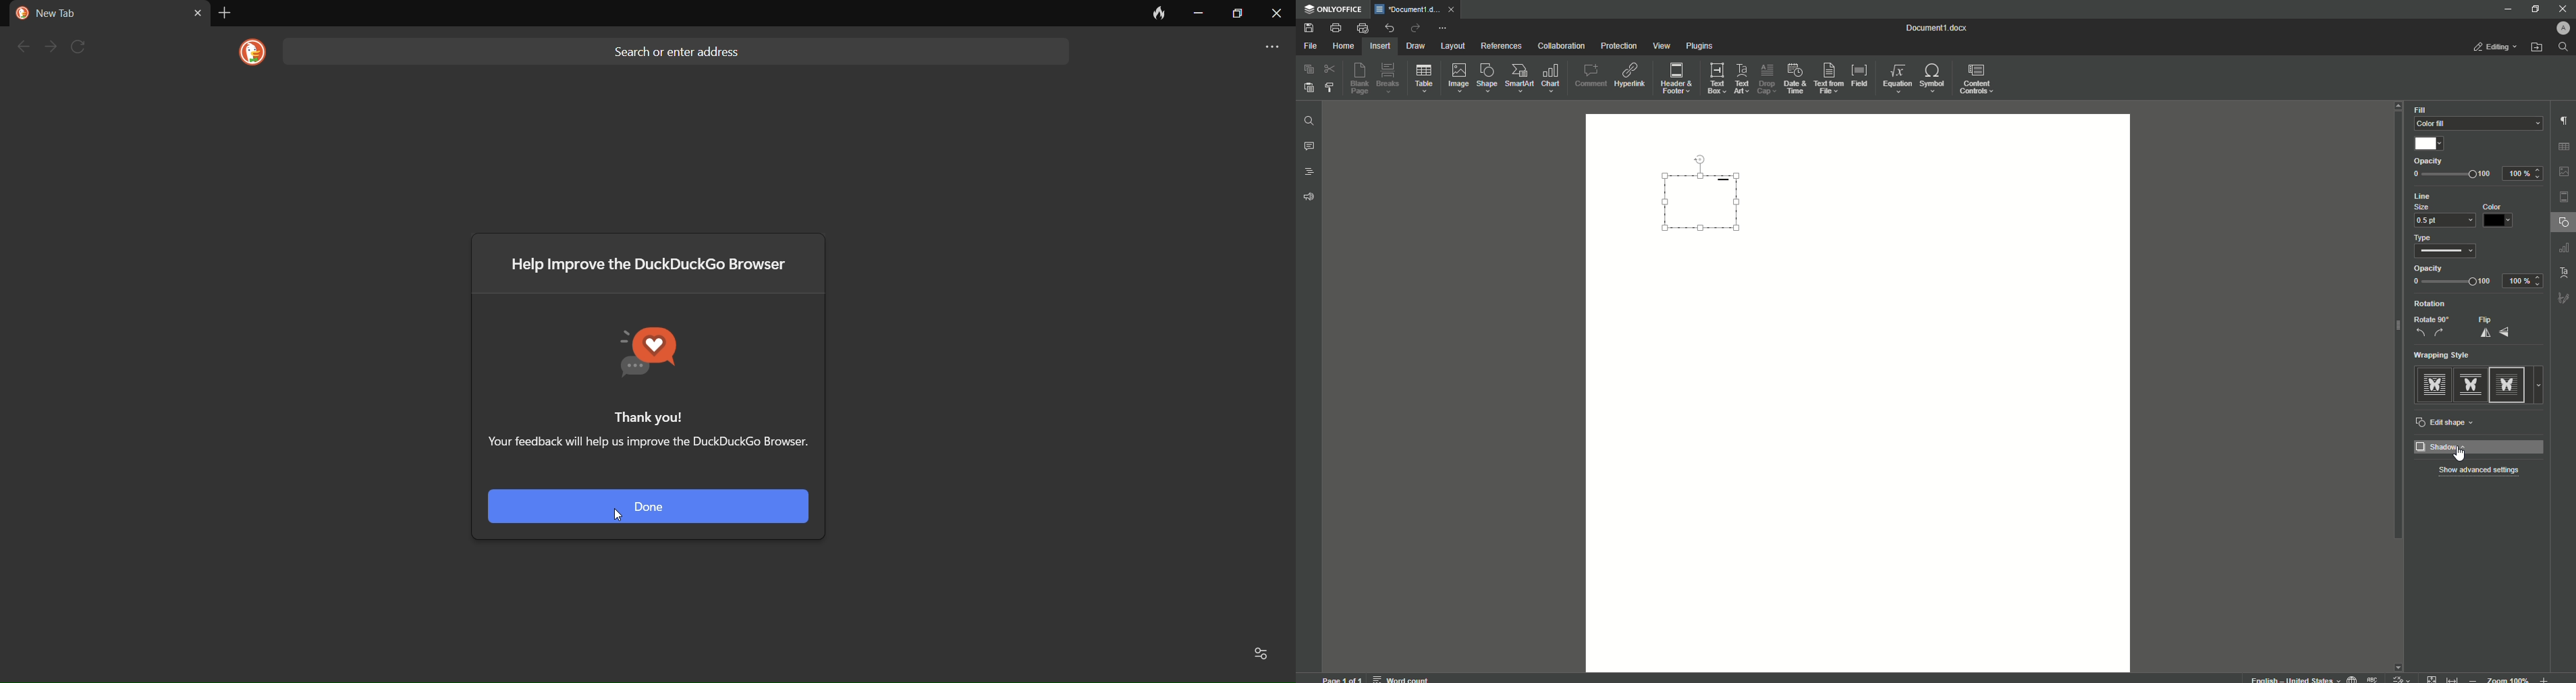 This screenshot has height=700, width=2576. I want to click on scroll up, so click(2399, 106).